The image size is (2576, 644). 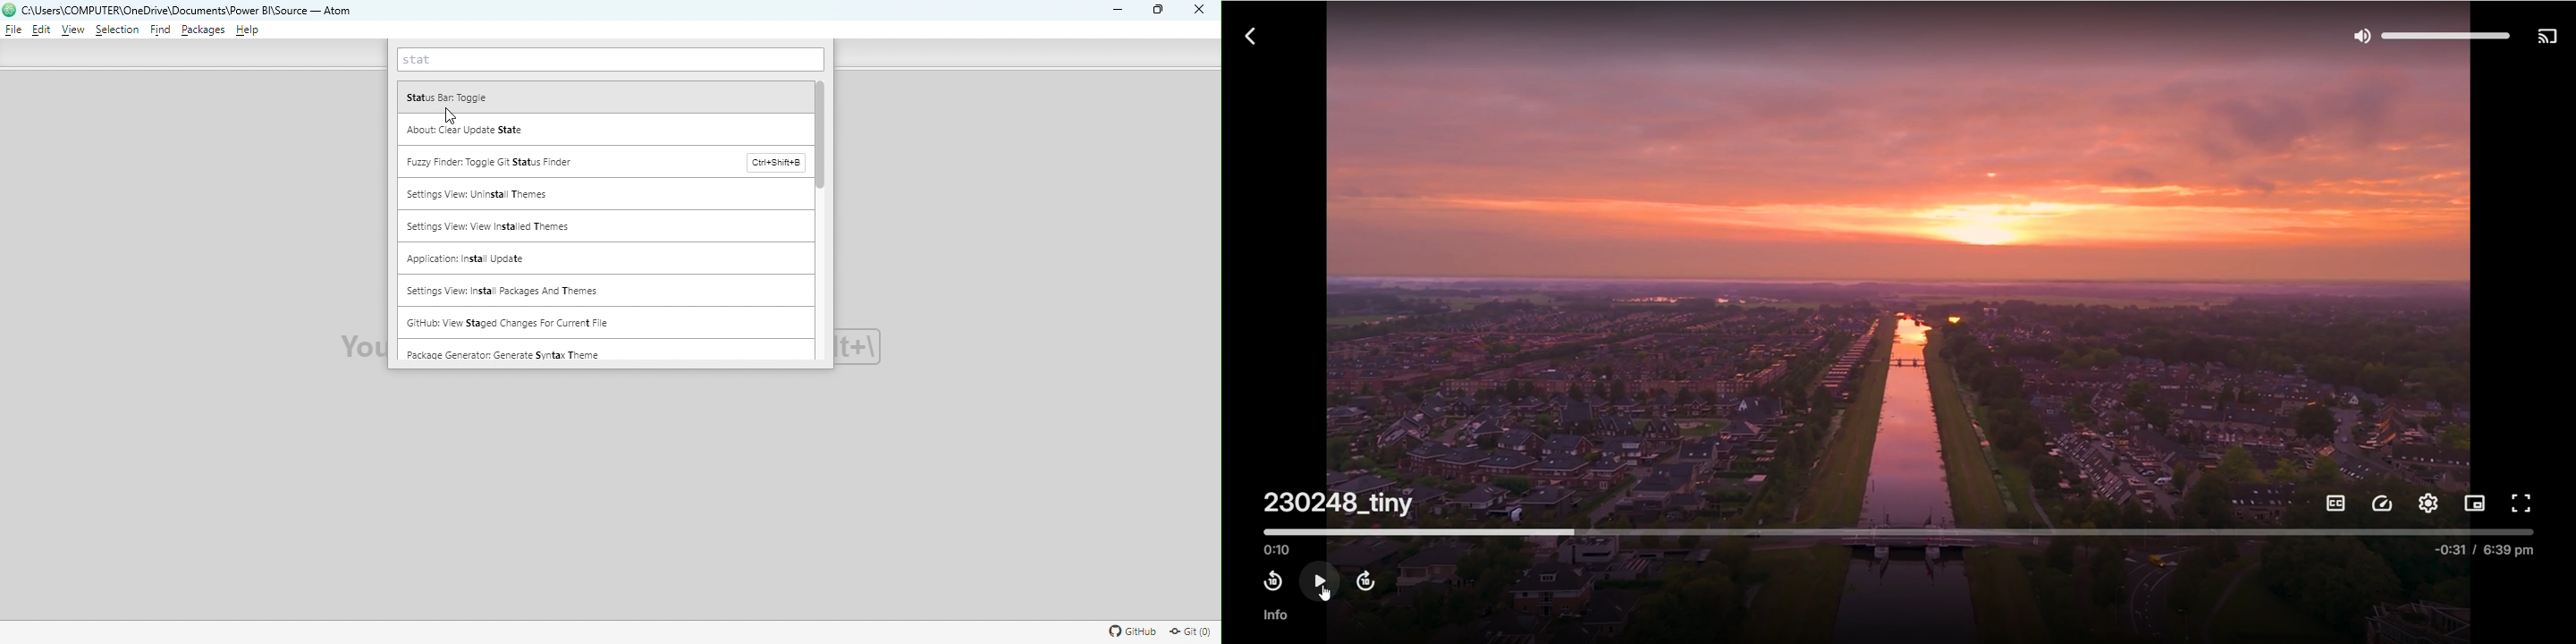 I want to click on close, so click(x=1195, y=11).